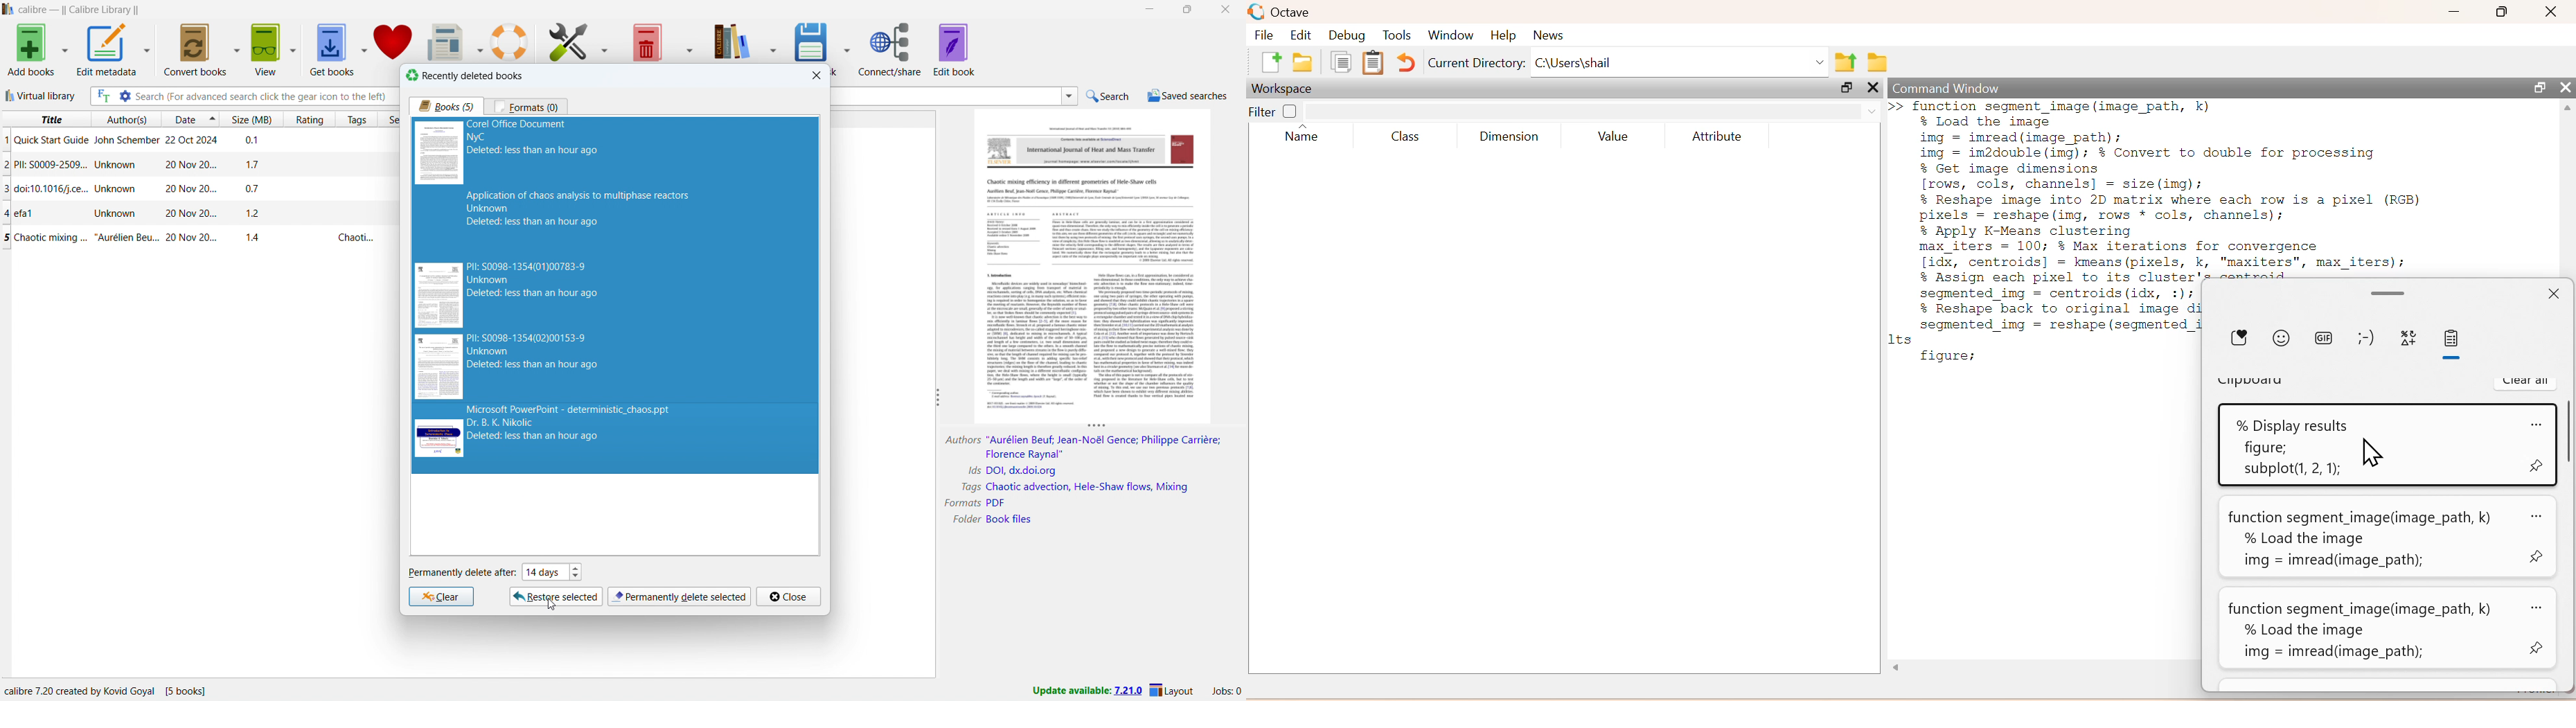  I want to click on function segment_image(image_path, k) ao% Load the imageimg = imread(infege_path); , so click(2387, 538).